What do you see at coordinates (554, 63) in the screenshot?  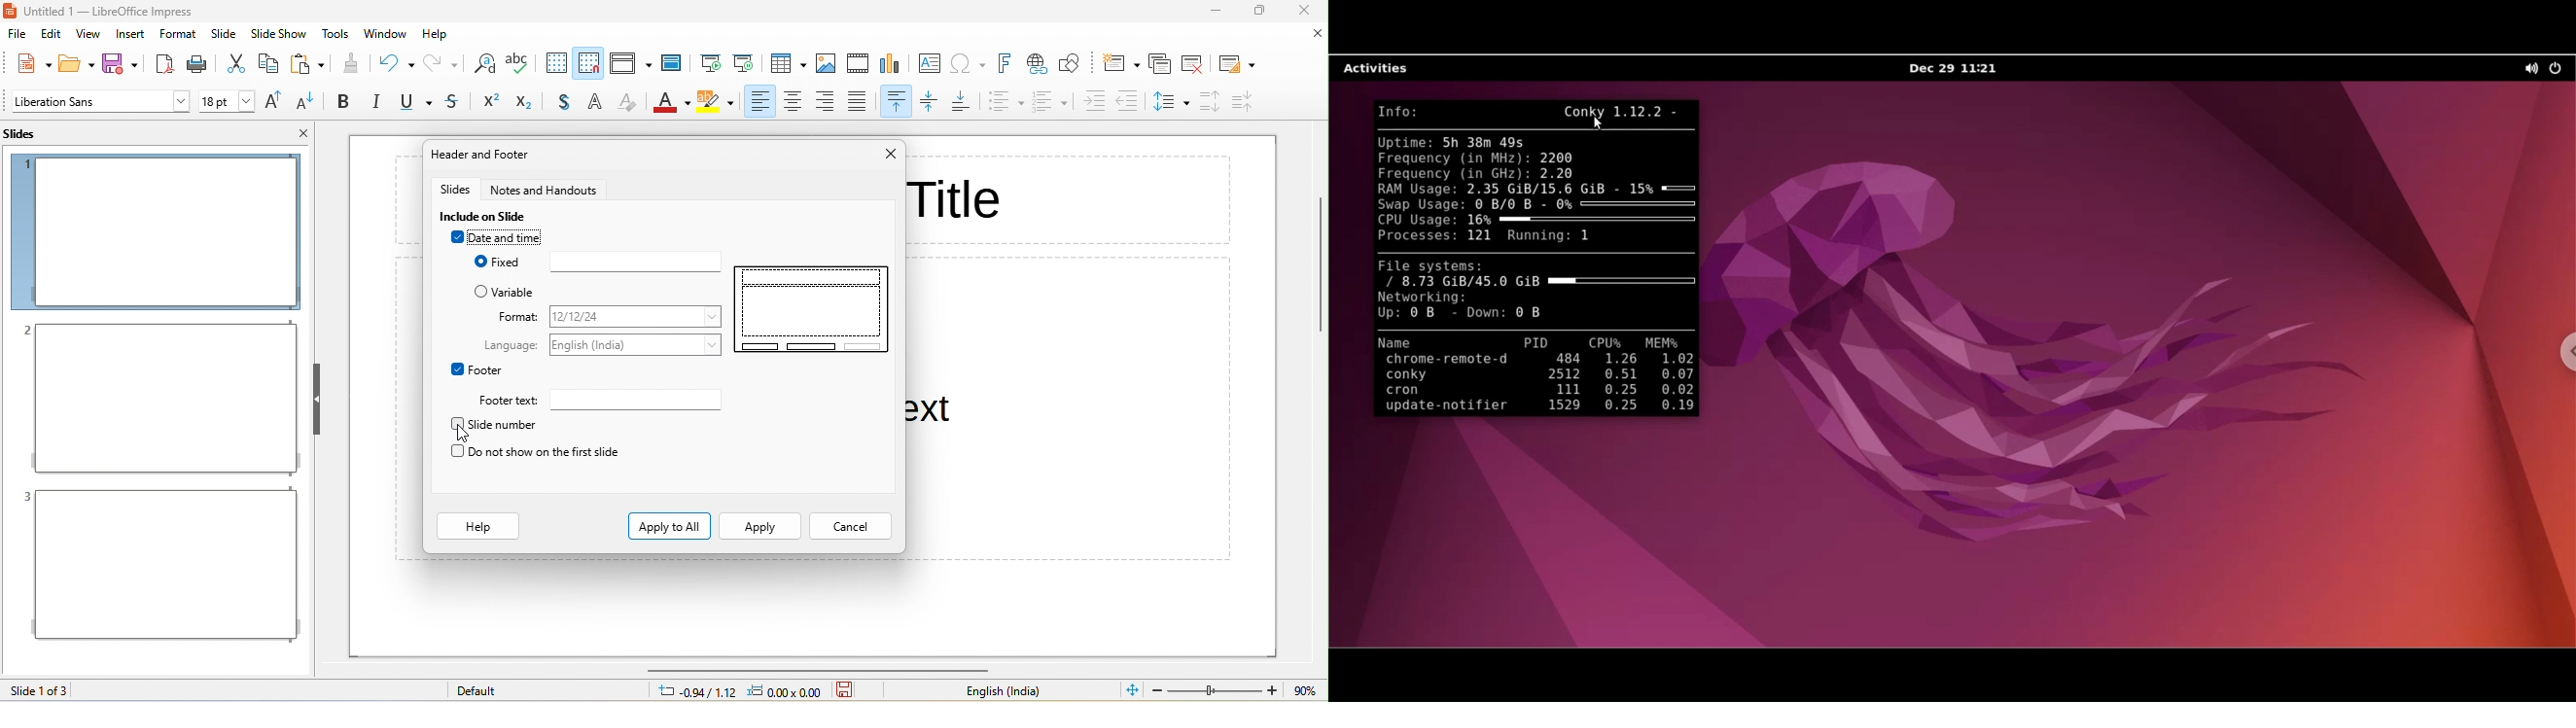 I see `display grid` at bounding box center [554, 63].